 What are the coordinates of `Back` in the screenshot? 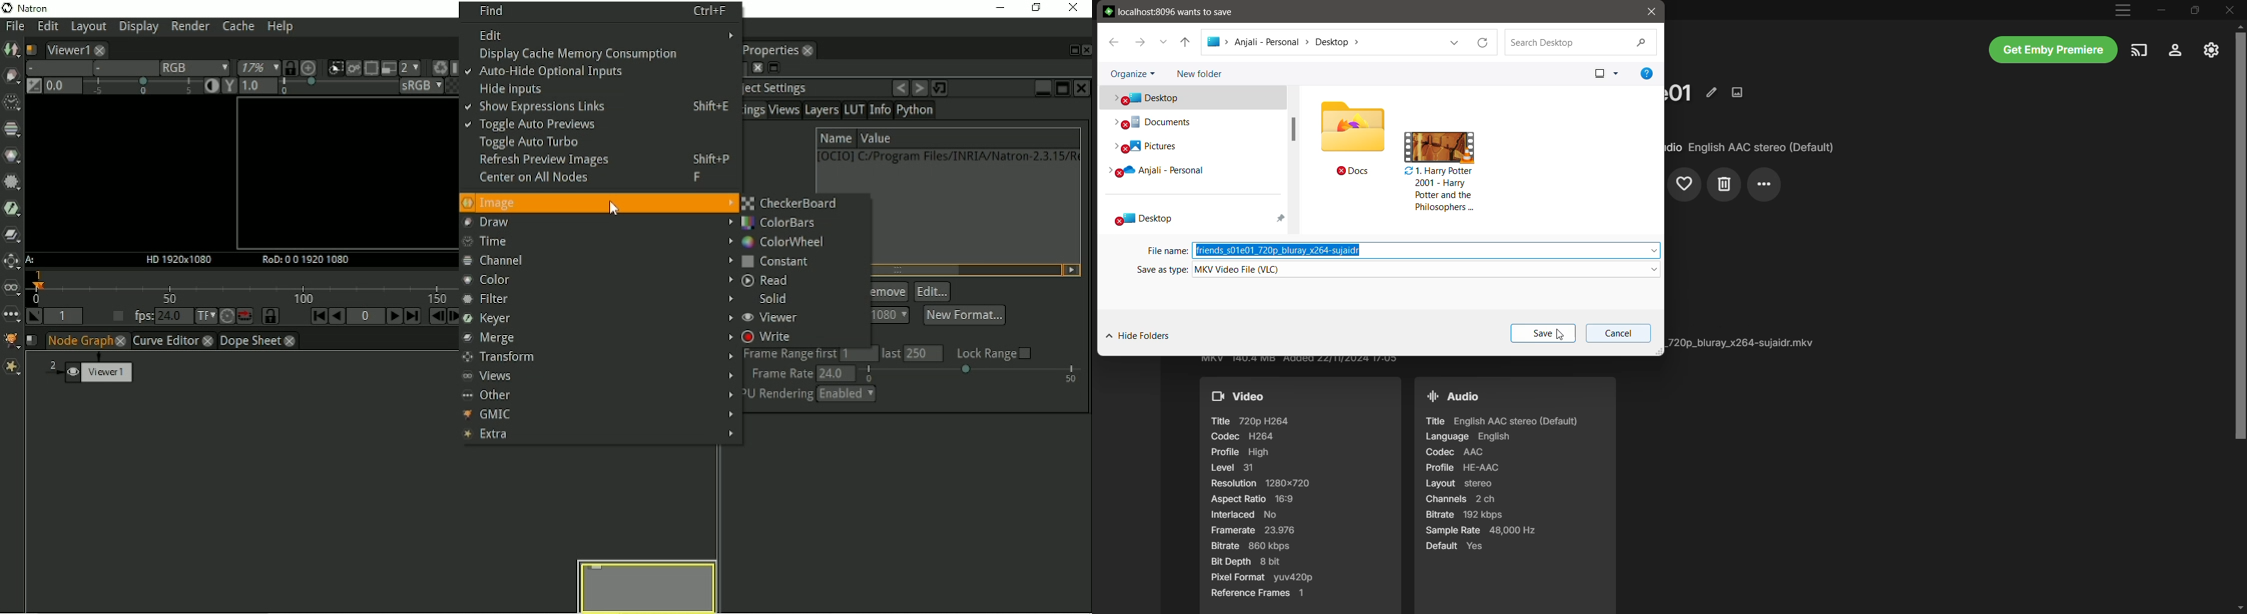 It's located at (1112, 42).